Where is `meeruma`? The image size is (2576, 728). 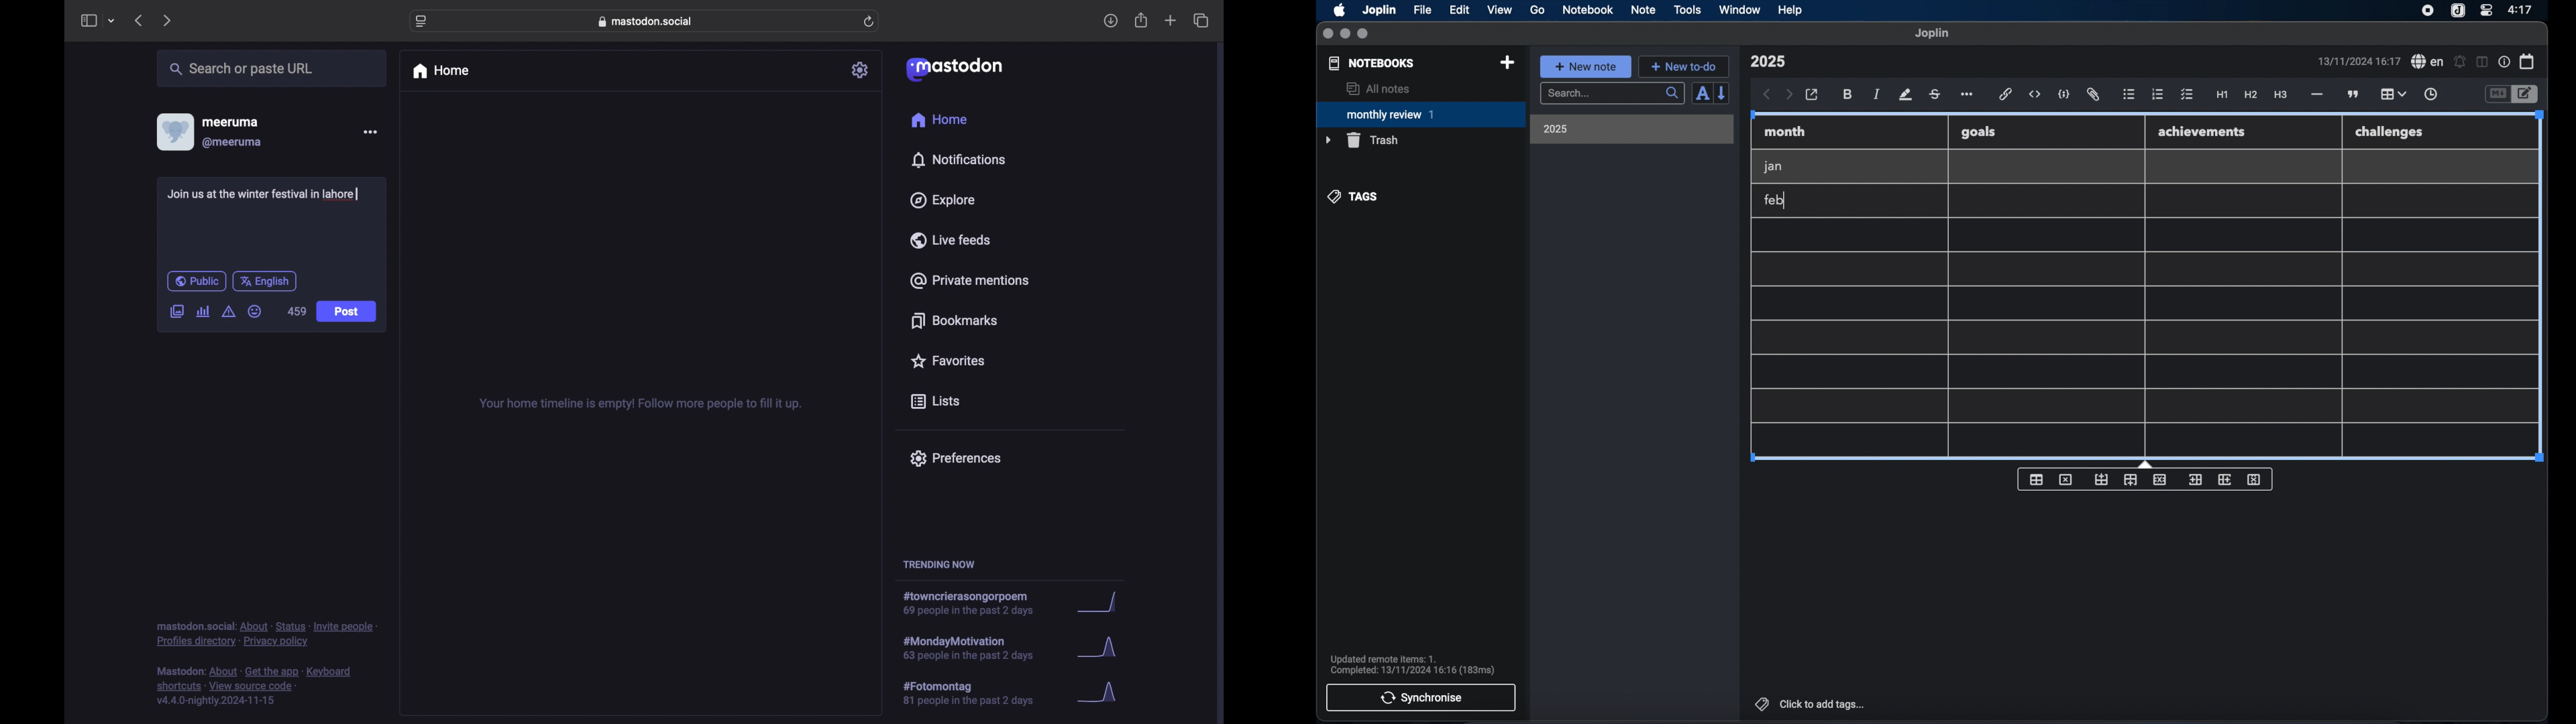 meeruma is located at coordinates (230, 121).